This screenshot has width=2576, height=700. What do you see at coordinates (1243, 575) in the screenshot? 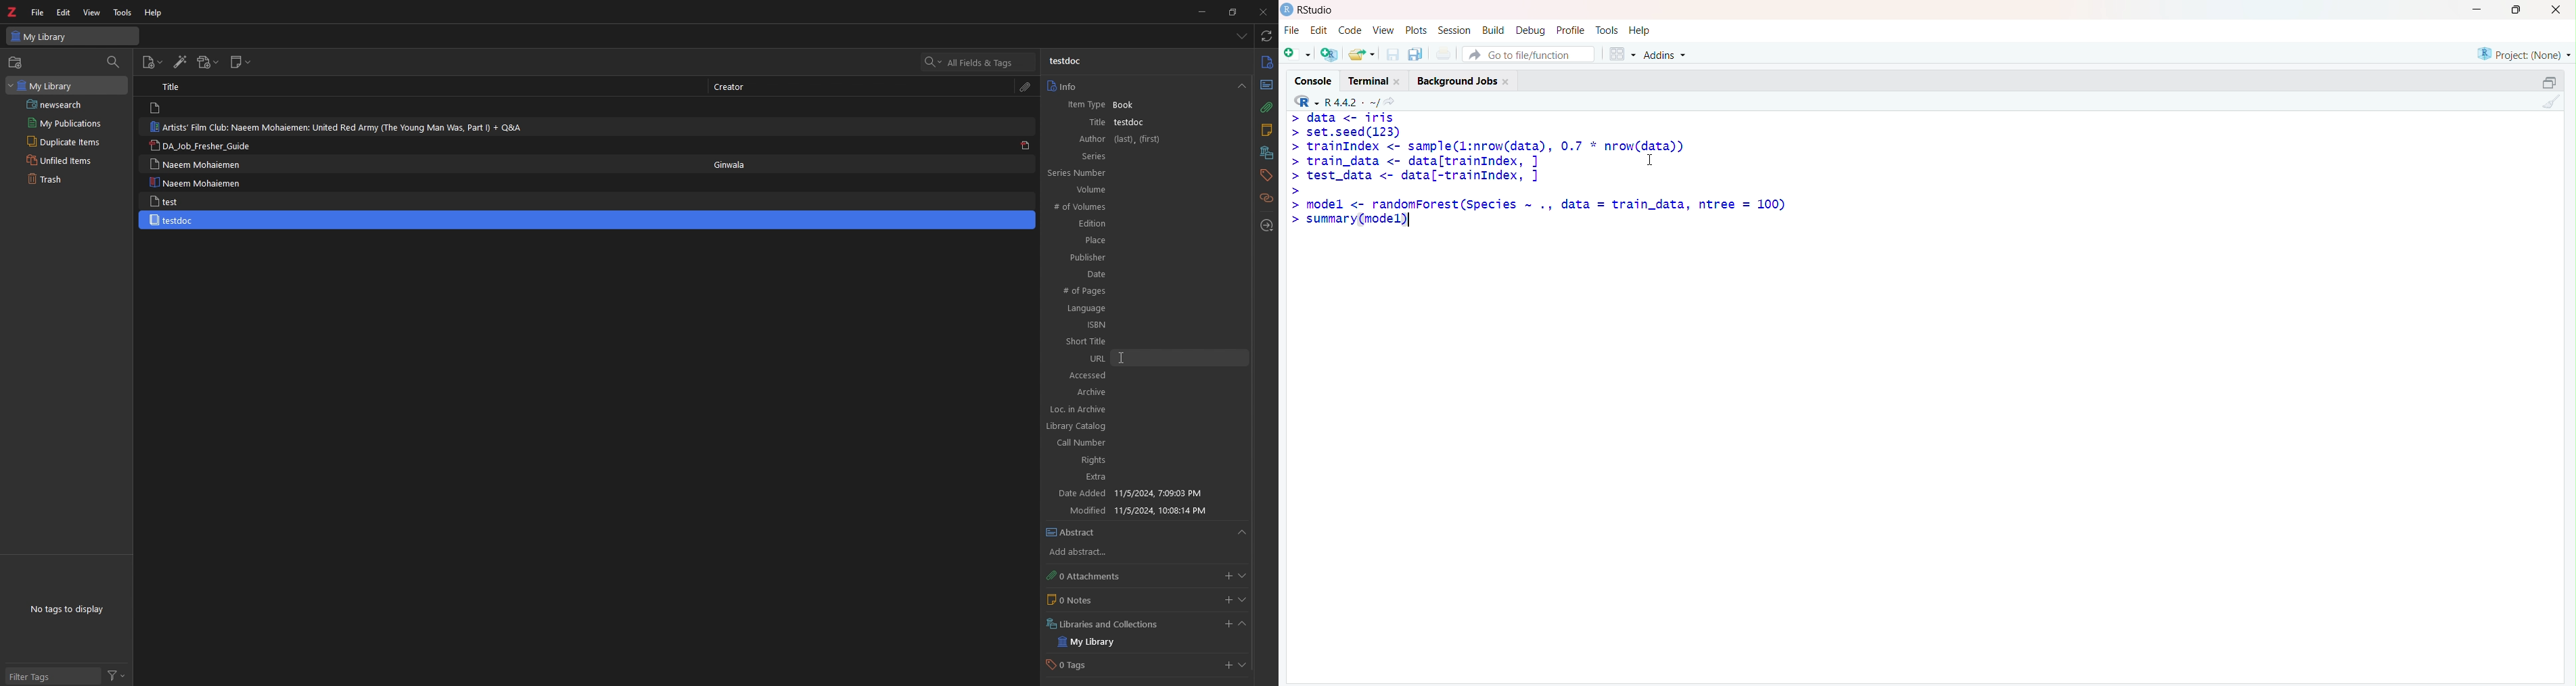
I see `show` at bounding box center [1243, 575].